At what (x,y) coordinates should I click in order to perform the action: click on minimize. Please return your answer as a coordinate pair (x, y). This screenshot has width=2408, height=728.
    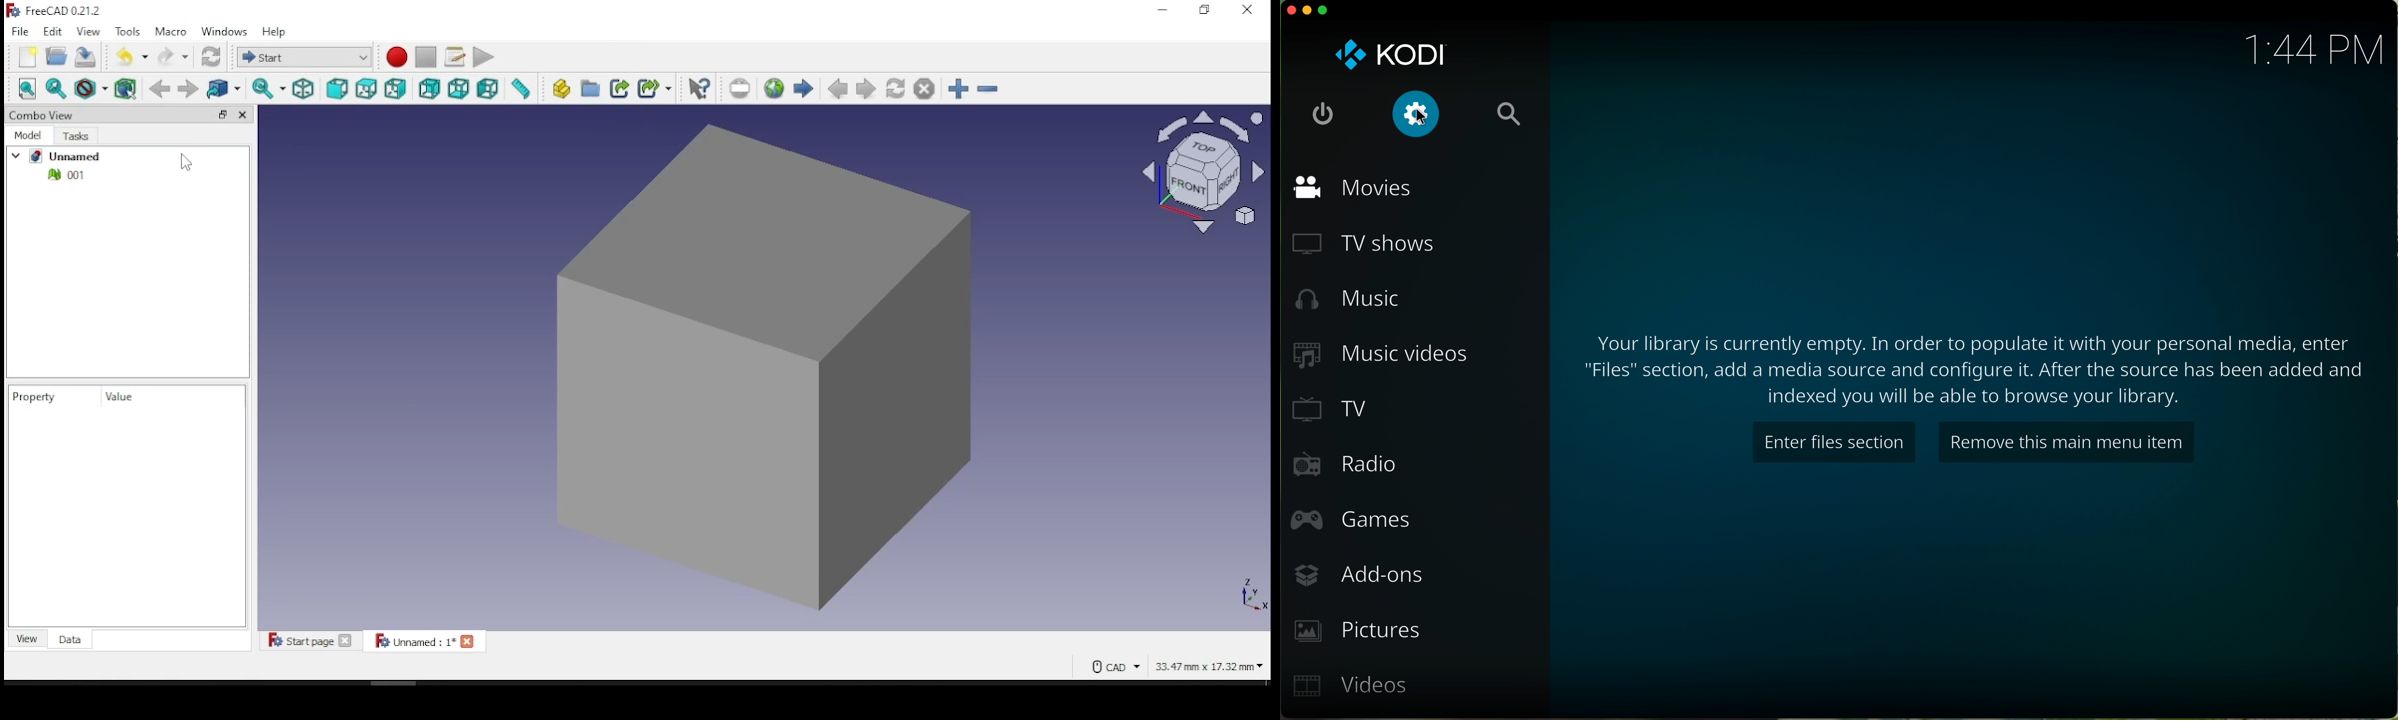
    Looking at the image, I should click on (1160, 11).